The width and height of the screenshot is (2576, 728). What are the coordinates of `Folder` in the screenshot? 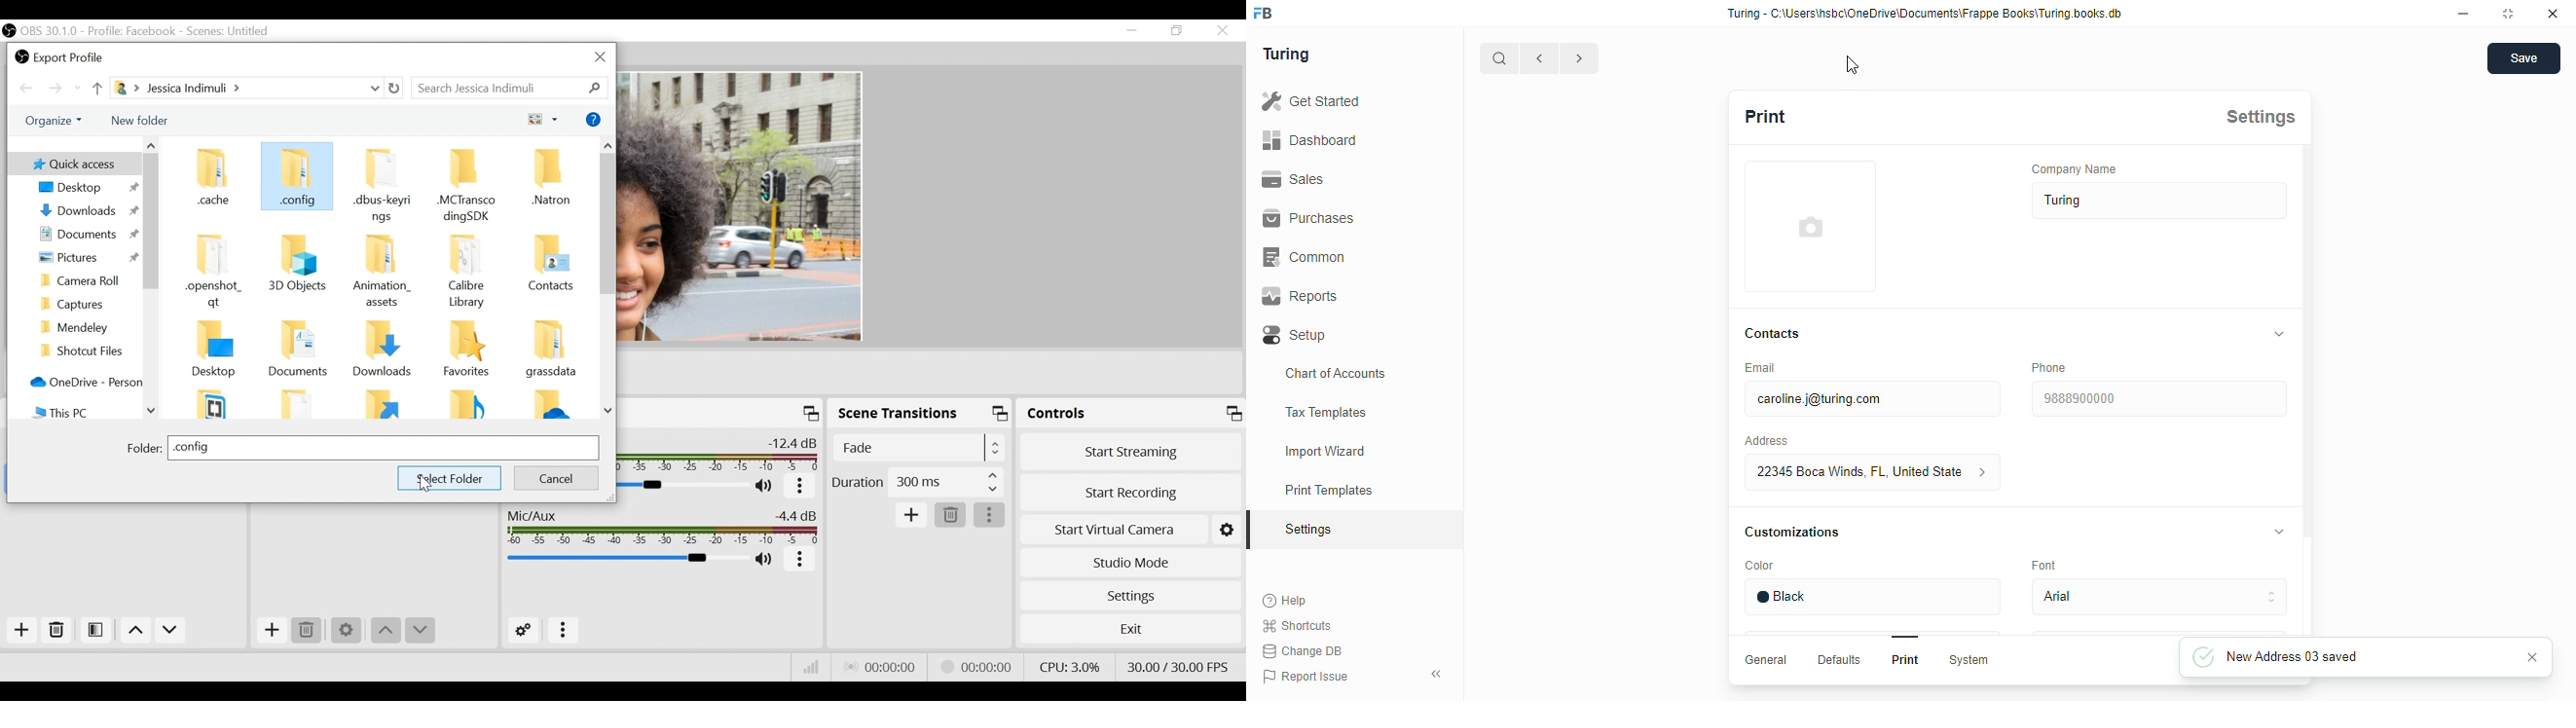 It's located at (384, 404).